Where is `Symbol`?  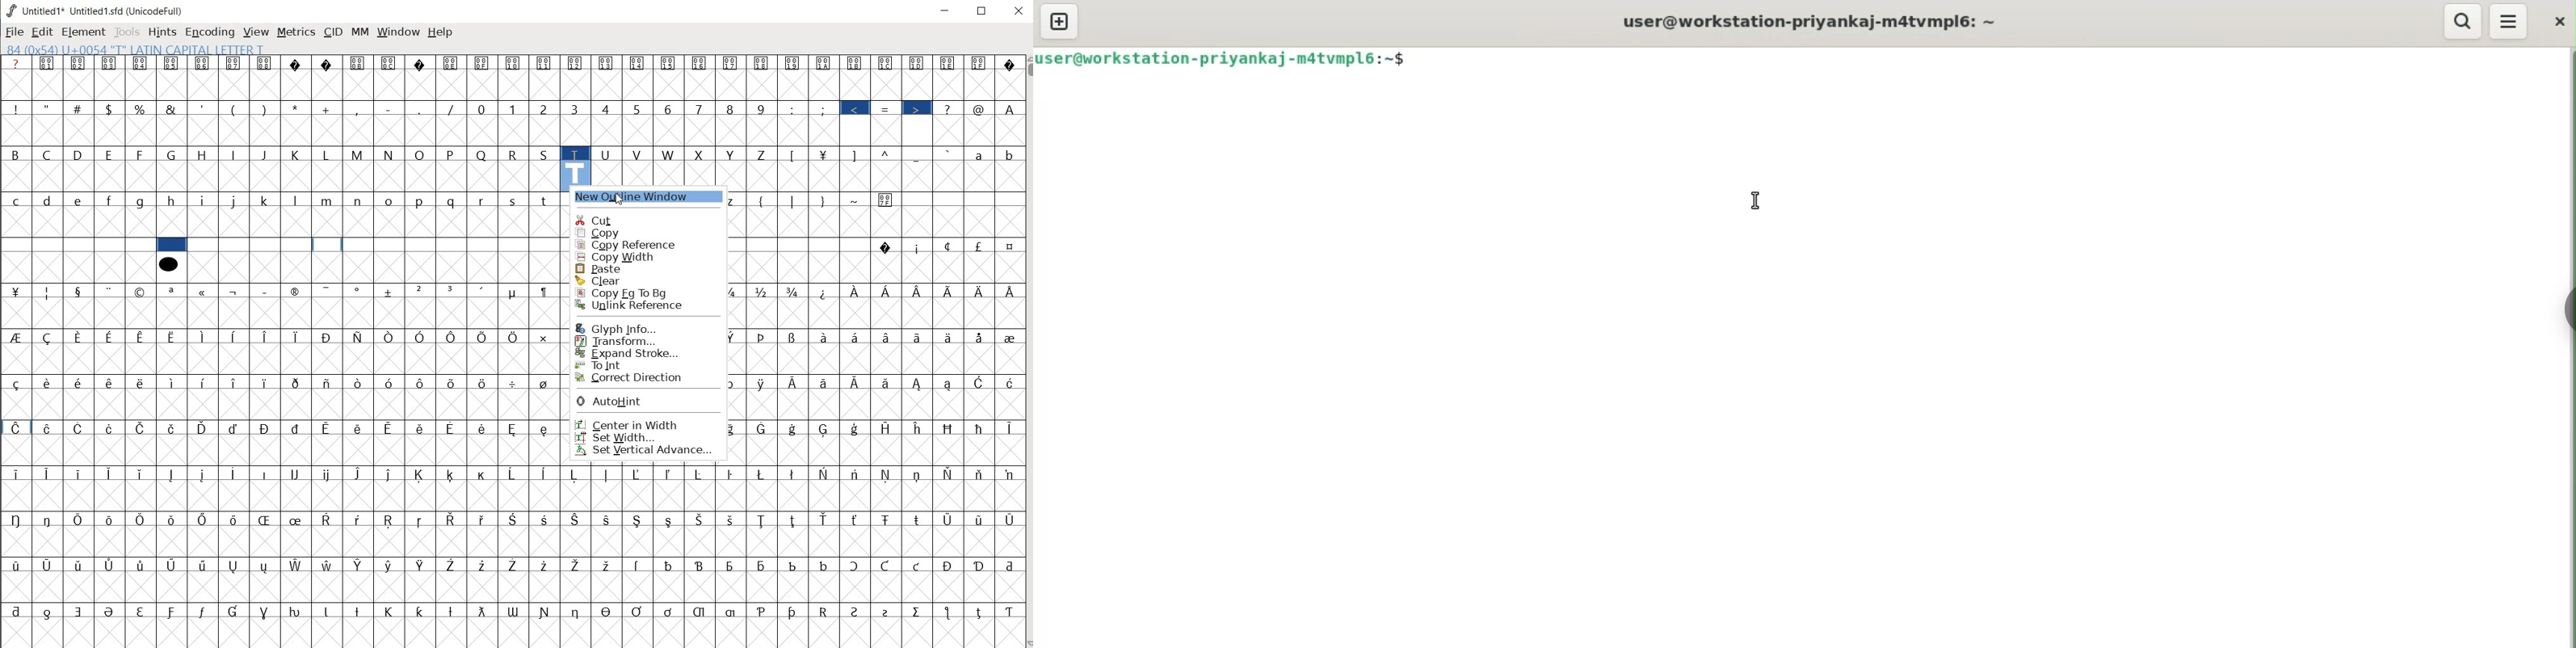 Symbol is located at coordinates (795, 383).